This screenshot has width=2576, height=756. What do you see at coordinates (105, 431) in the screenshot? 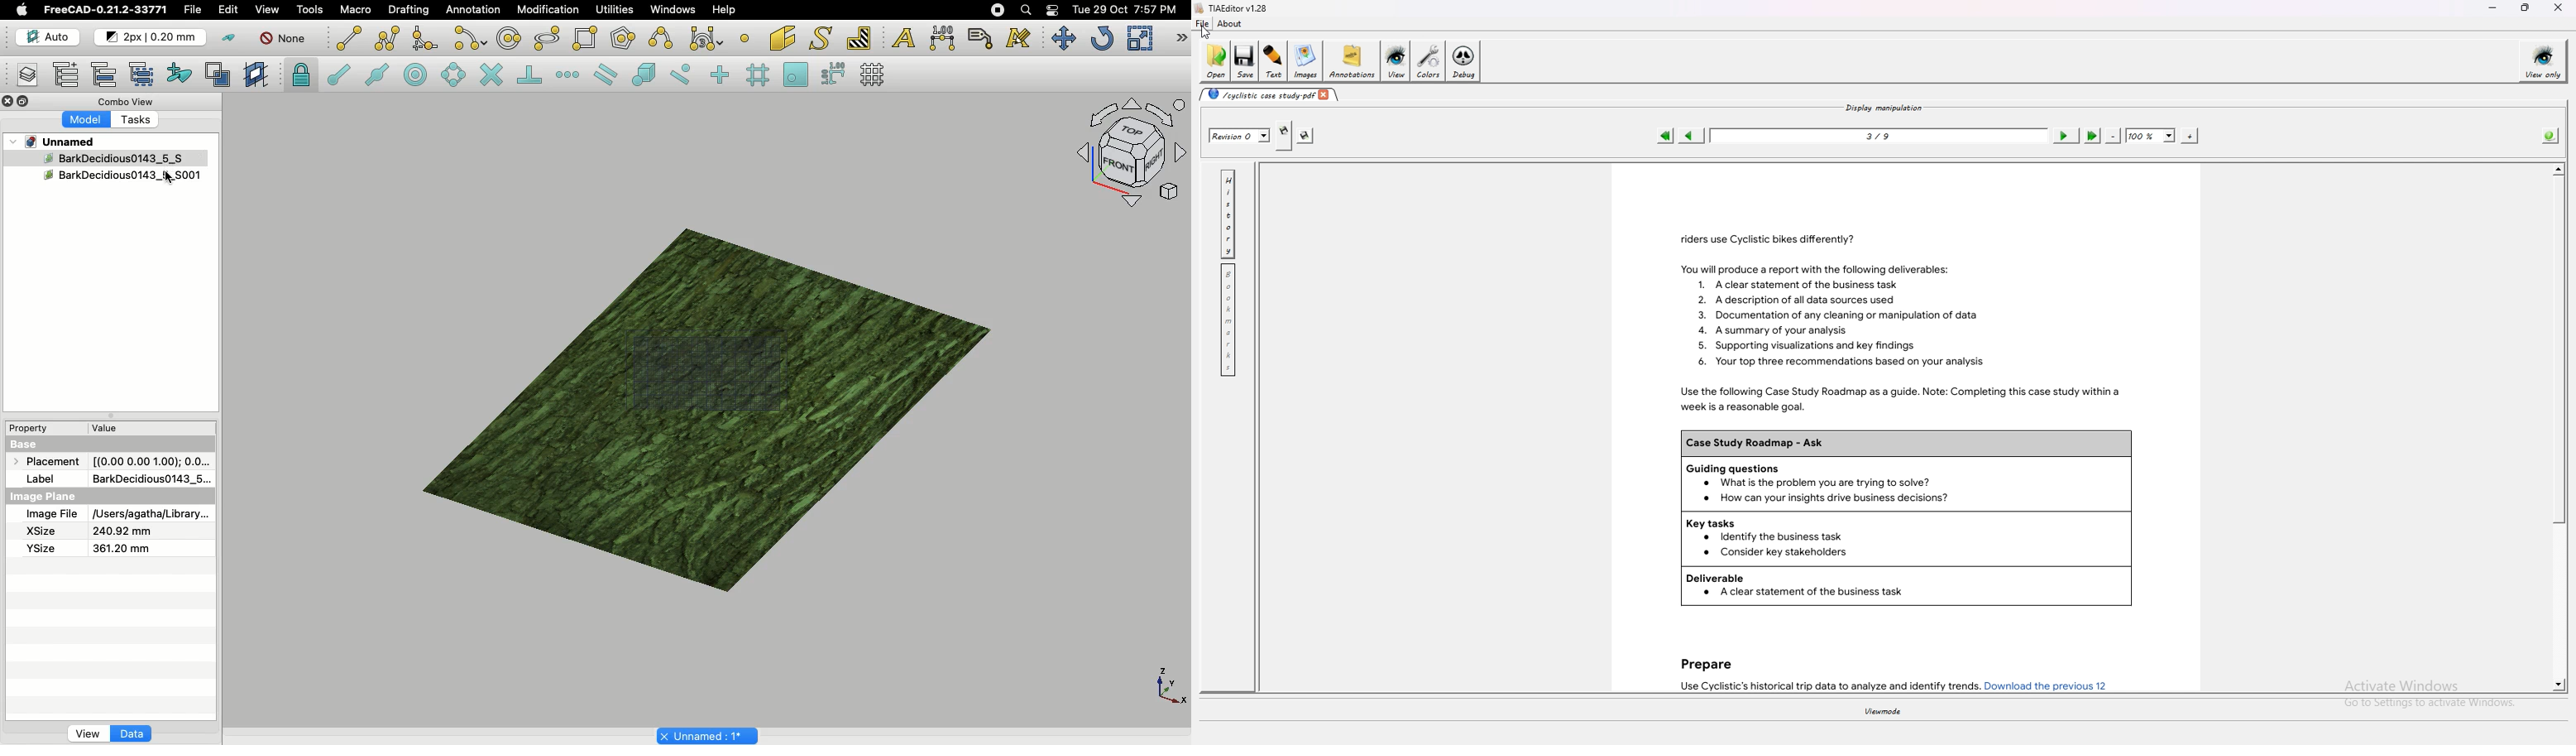
I see `Value` at bounding box center [105, 431].